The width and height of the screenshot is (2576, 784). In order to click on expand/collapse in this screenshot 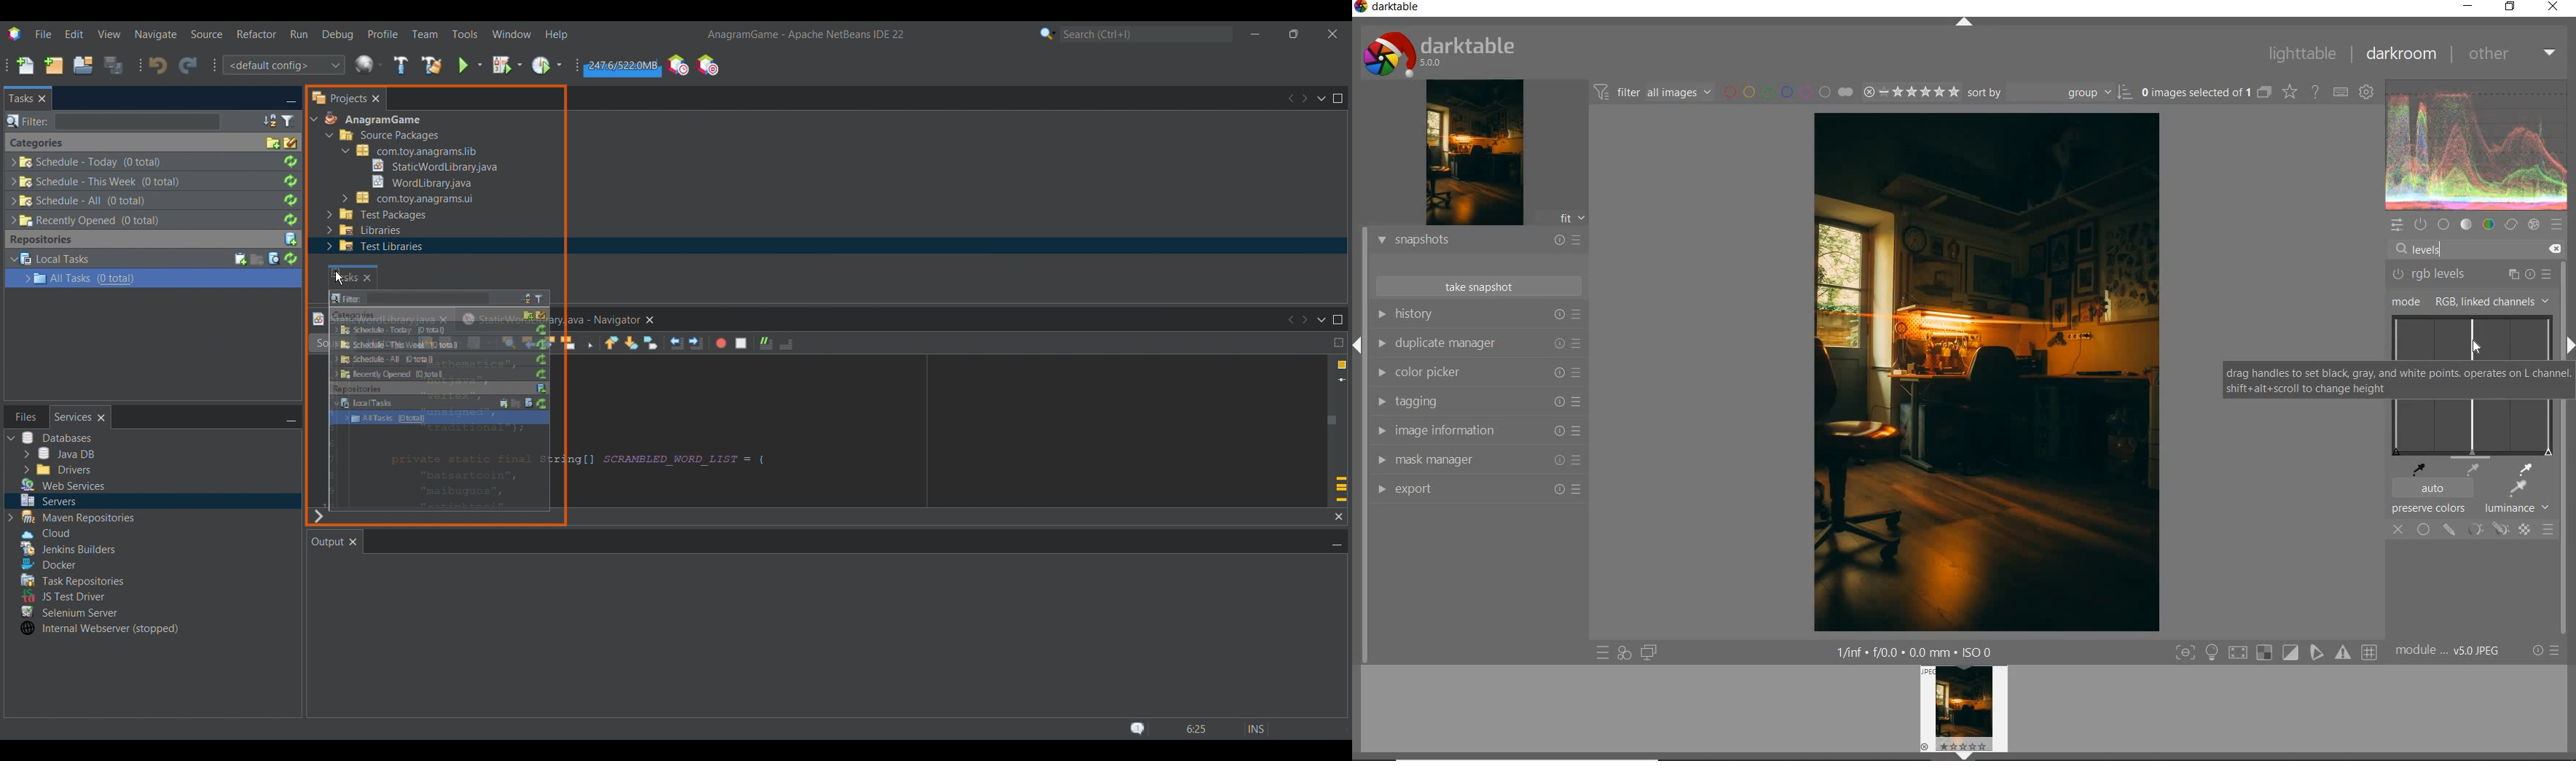, I will do `click(1963, 23)`.